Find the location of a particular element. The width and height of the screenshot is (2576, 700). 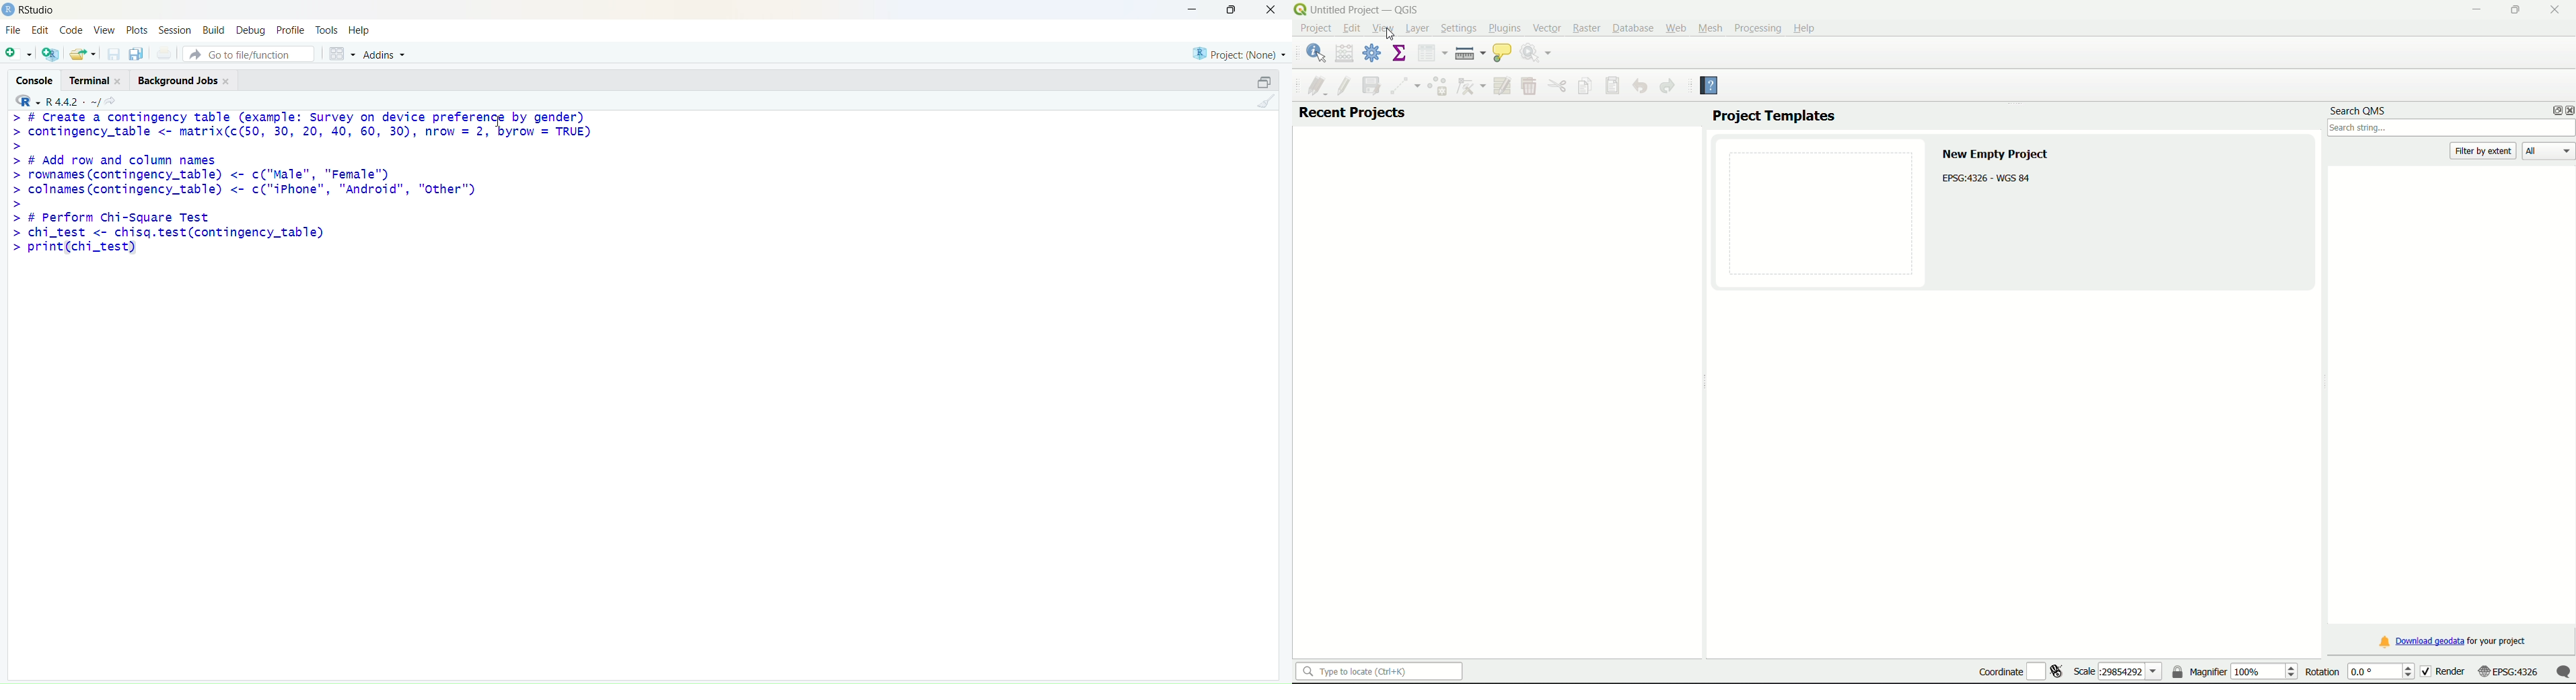

search QMS is located at coordinates (2358, 108).